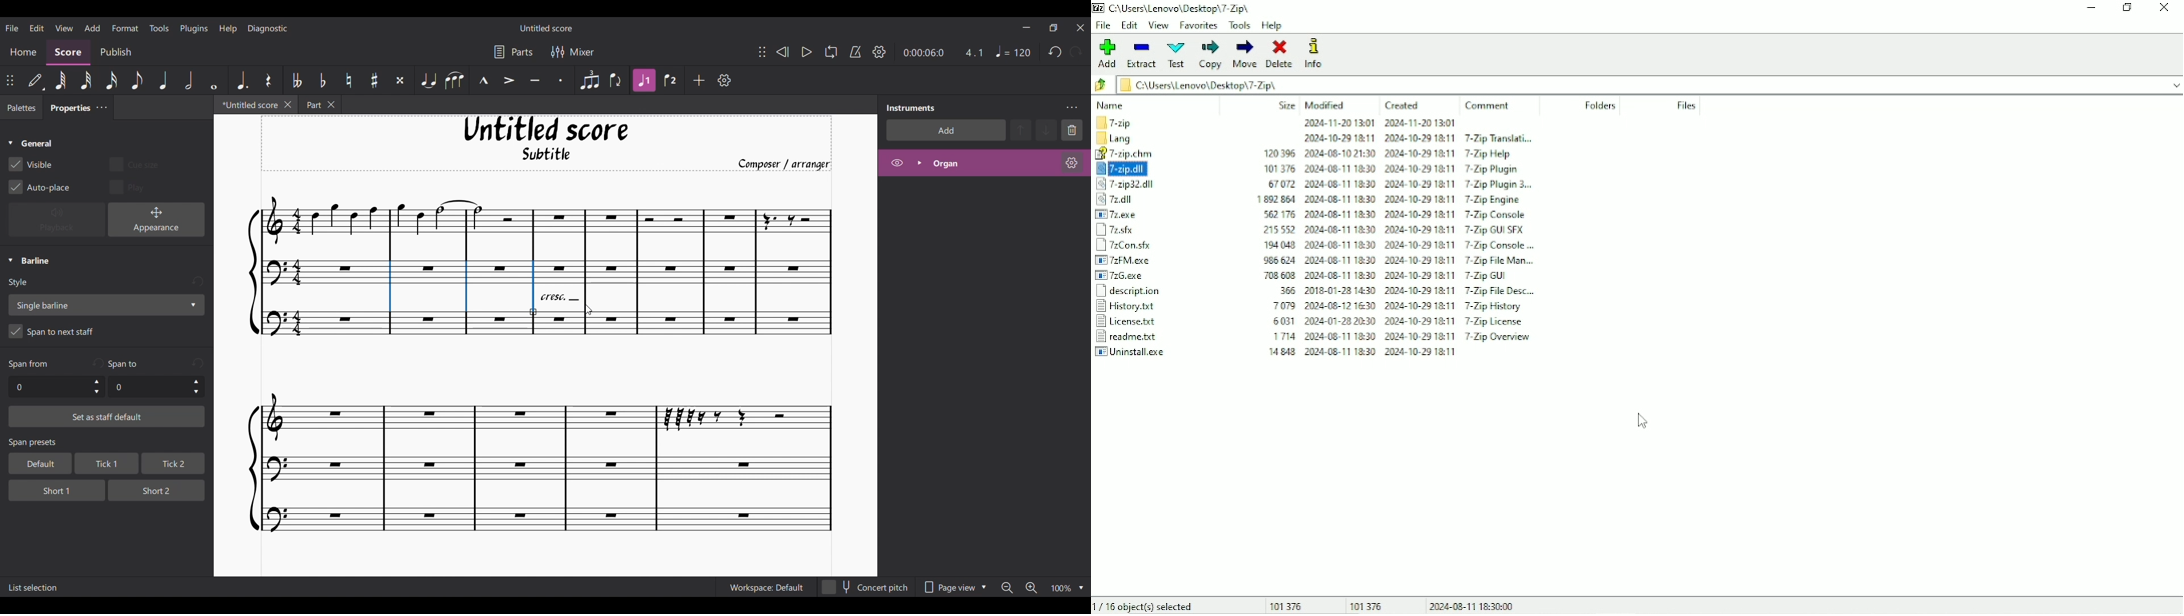 The width and height of the screenshot is (2184, 616). What do you see at coordinates (36, 27) in the screenshot?
I see `Edit menu` at bounding box center [36, 27].